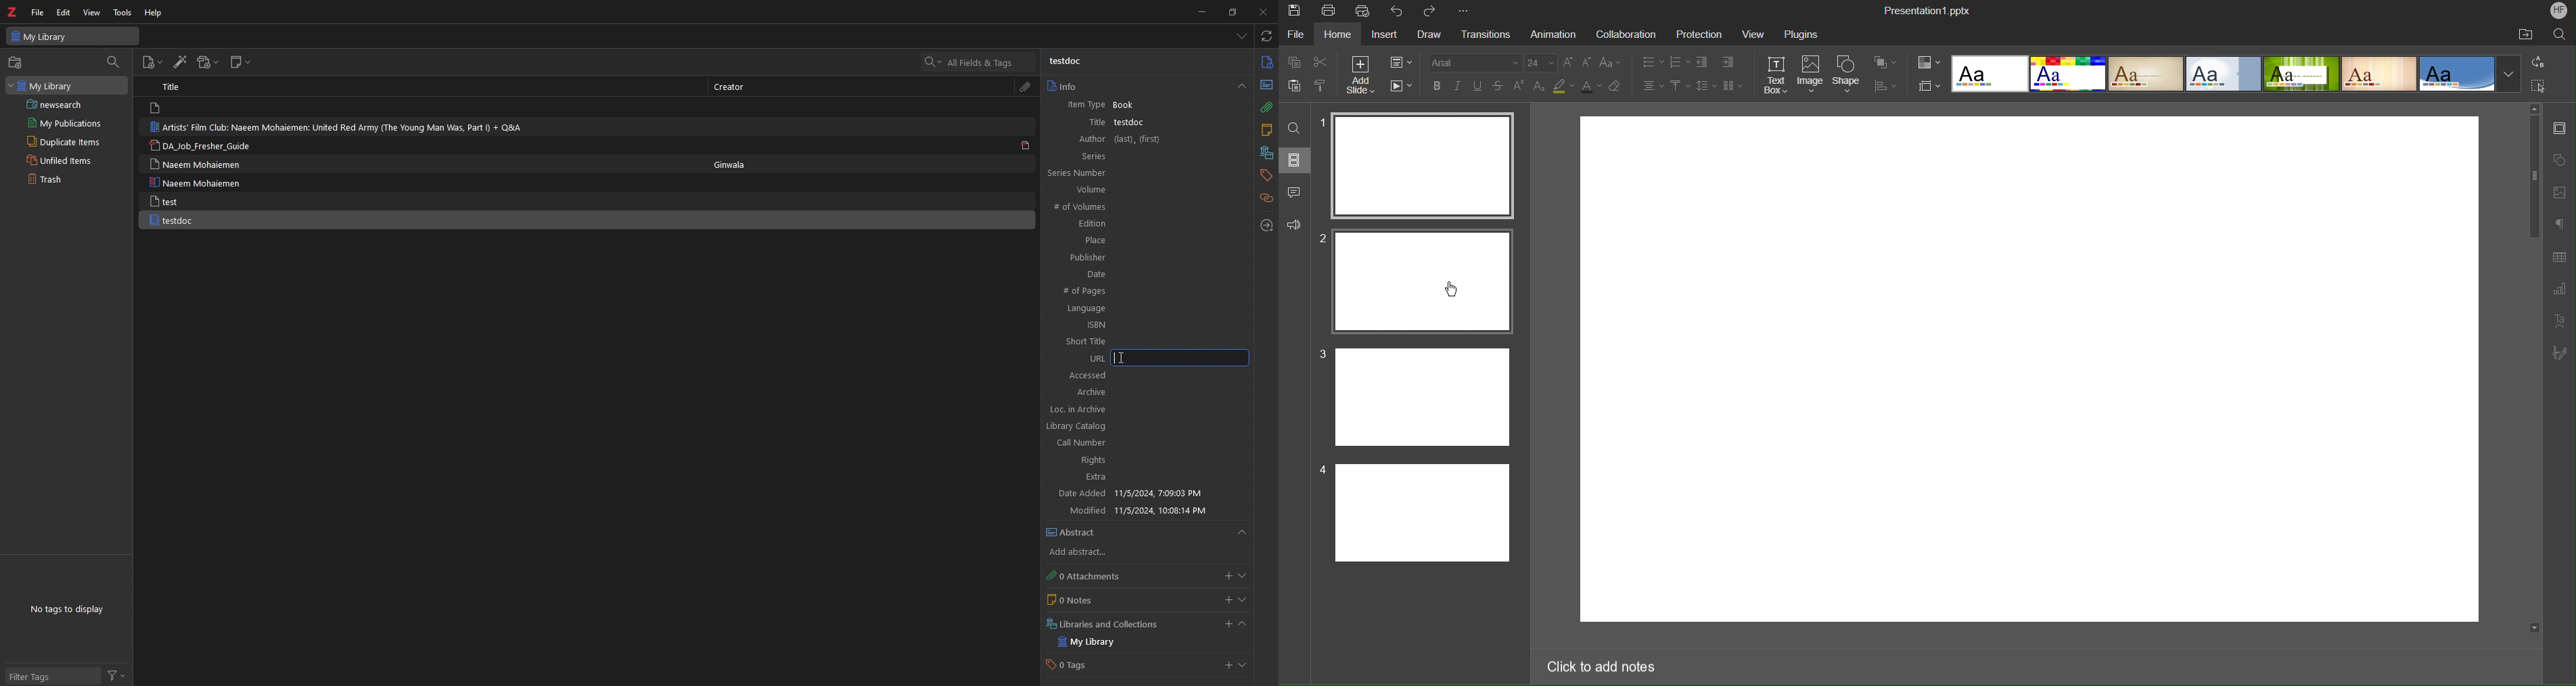  What do you see at coordinates (1400, 60) in the screenshot?
I see `Slide Settings` at bounding box center [1400, 60].